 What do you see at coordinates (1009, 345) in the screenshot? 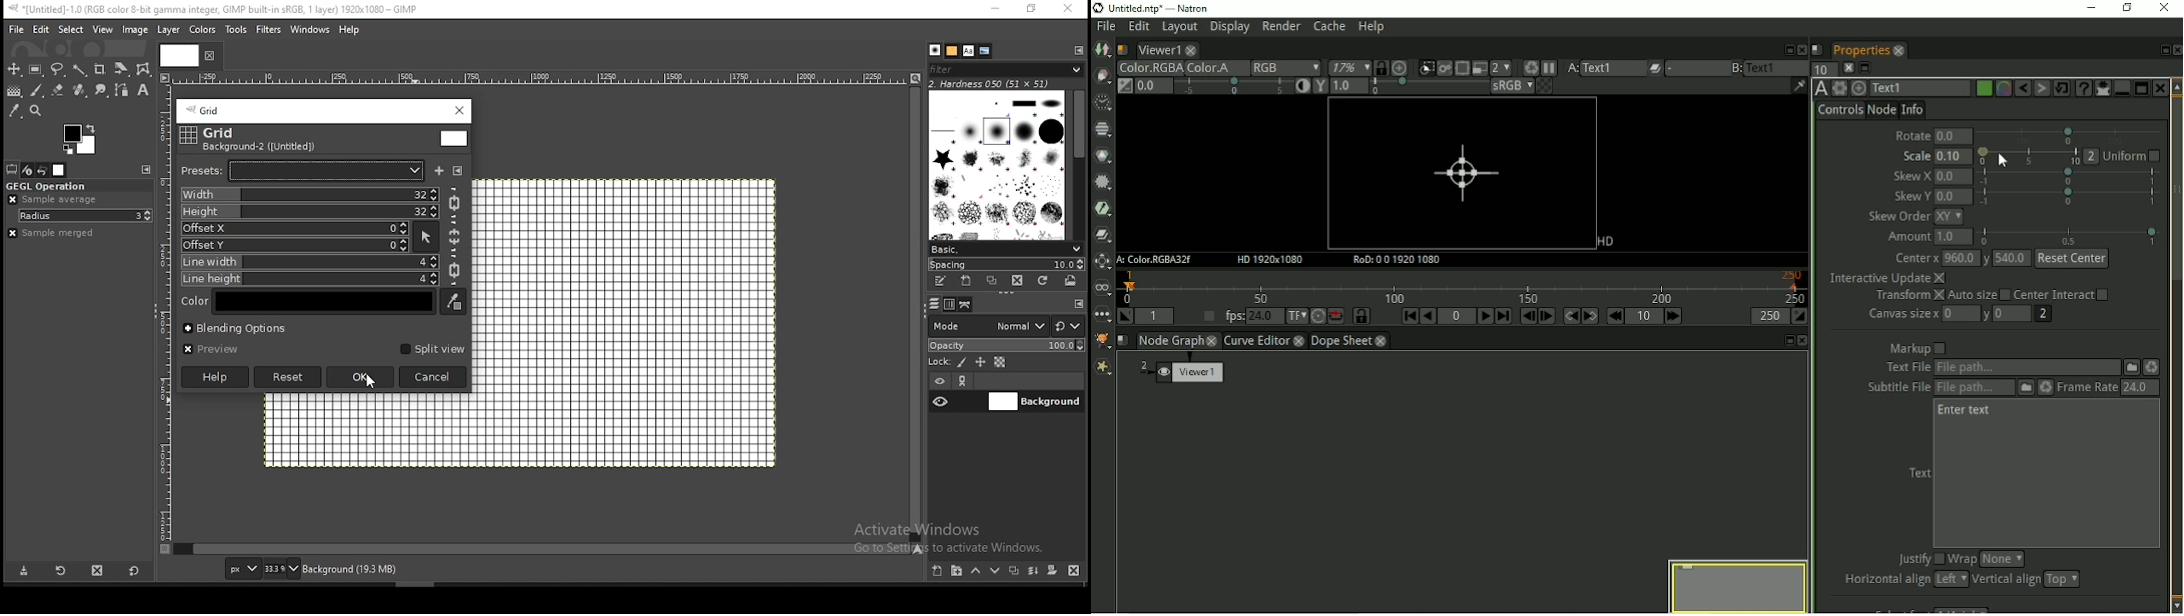
I see `opacity` at bounding box center [1009, 345].